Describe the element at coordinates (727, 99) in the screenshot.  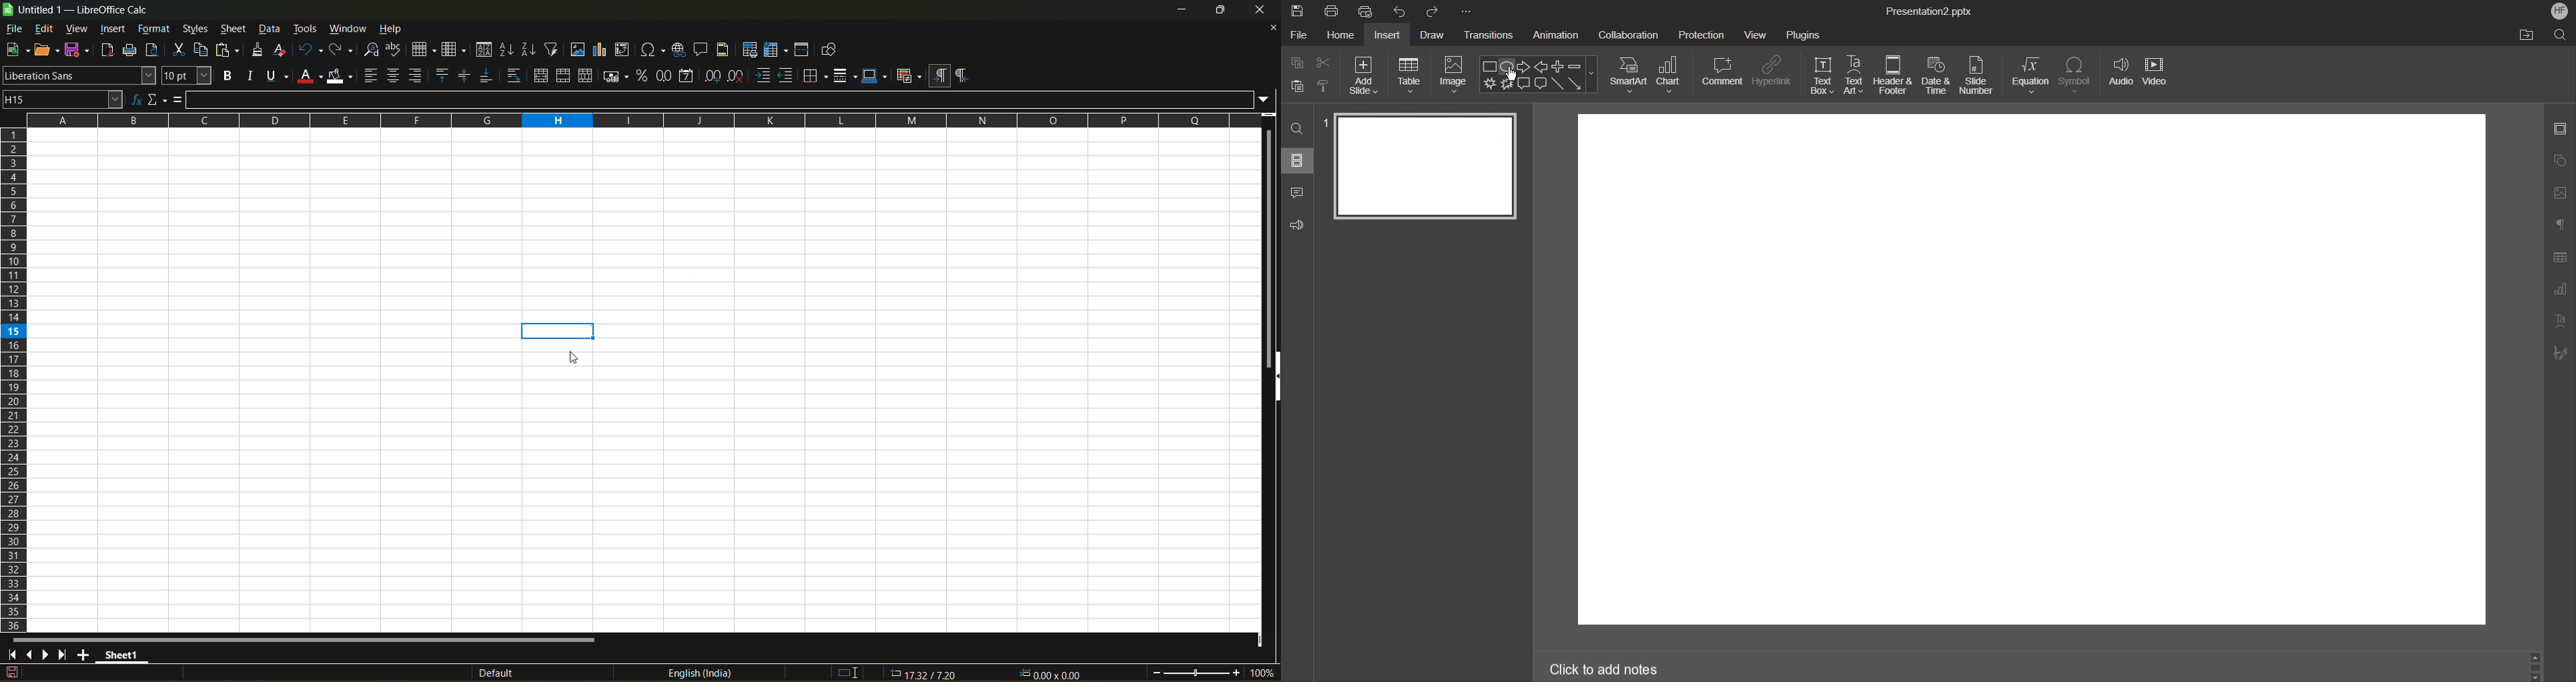
I see `input line` at that location.